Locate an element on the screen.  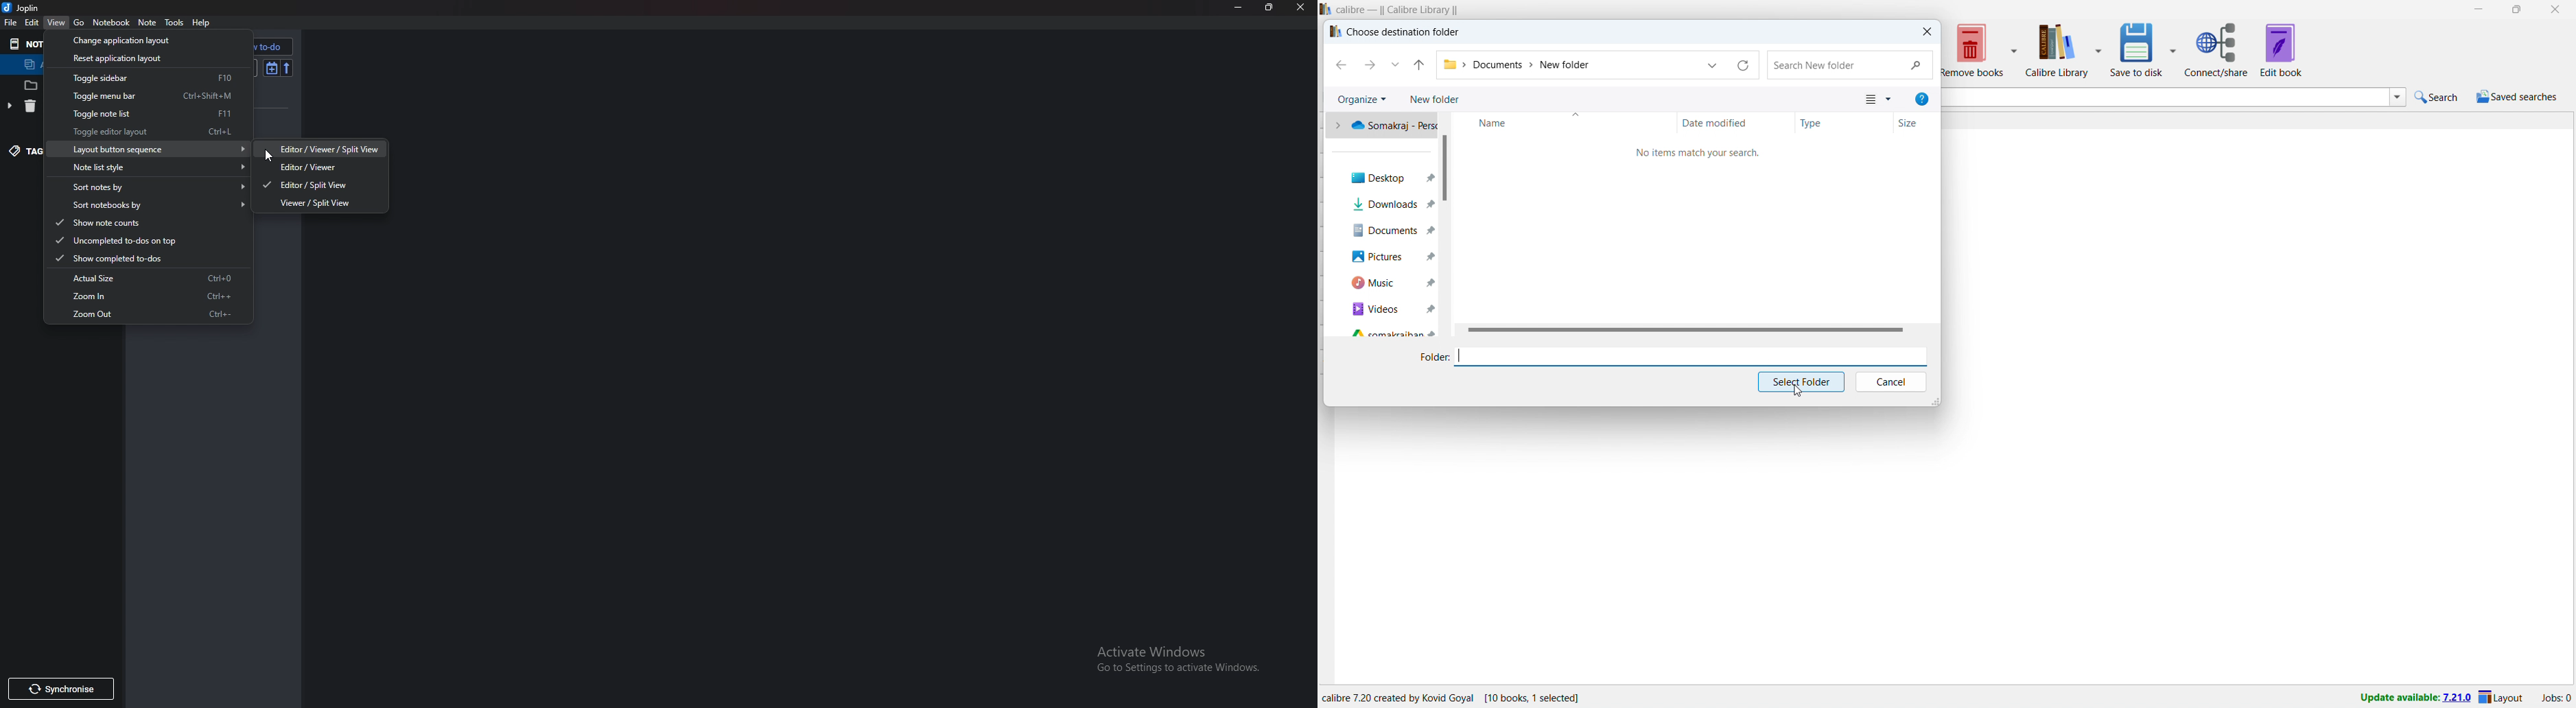
View is located at coordinates (57, 23).